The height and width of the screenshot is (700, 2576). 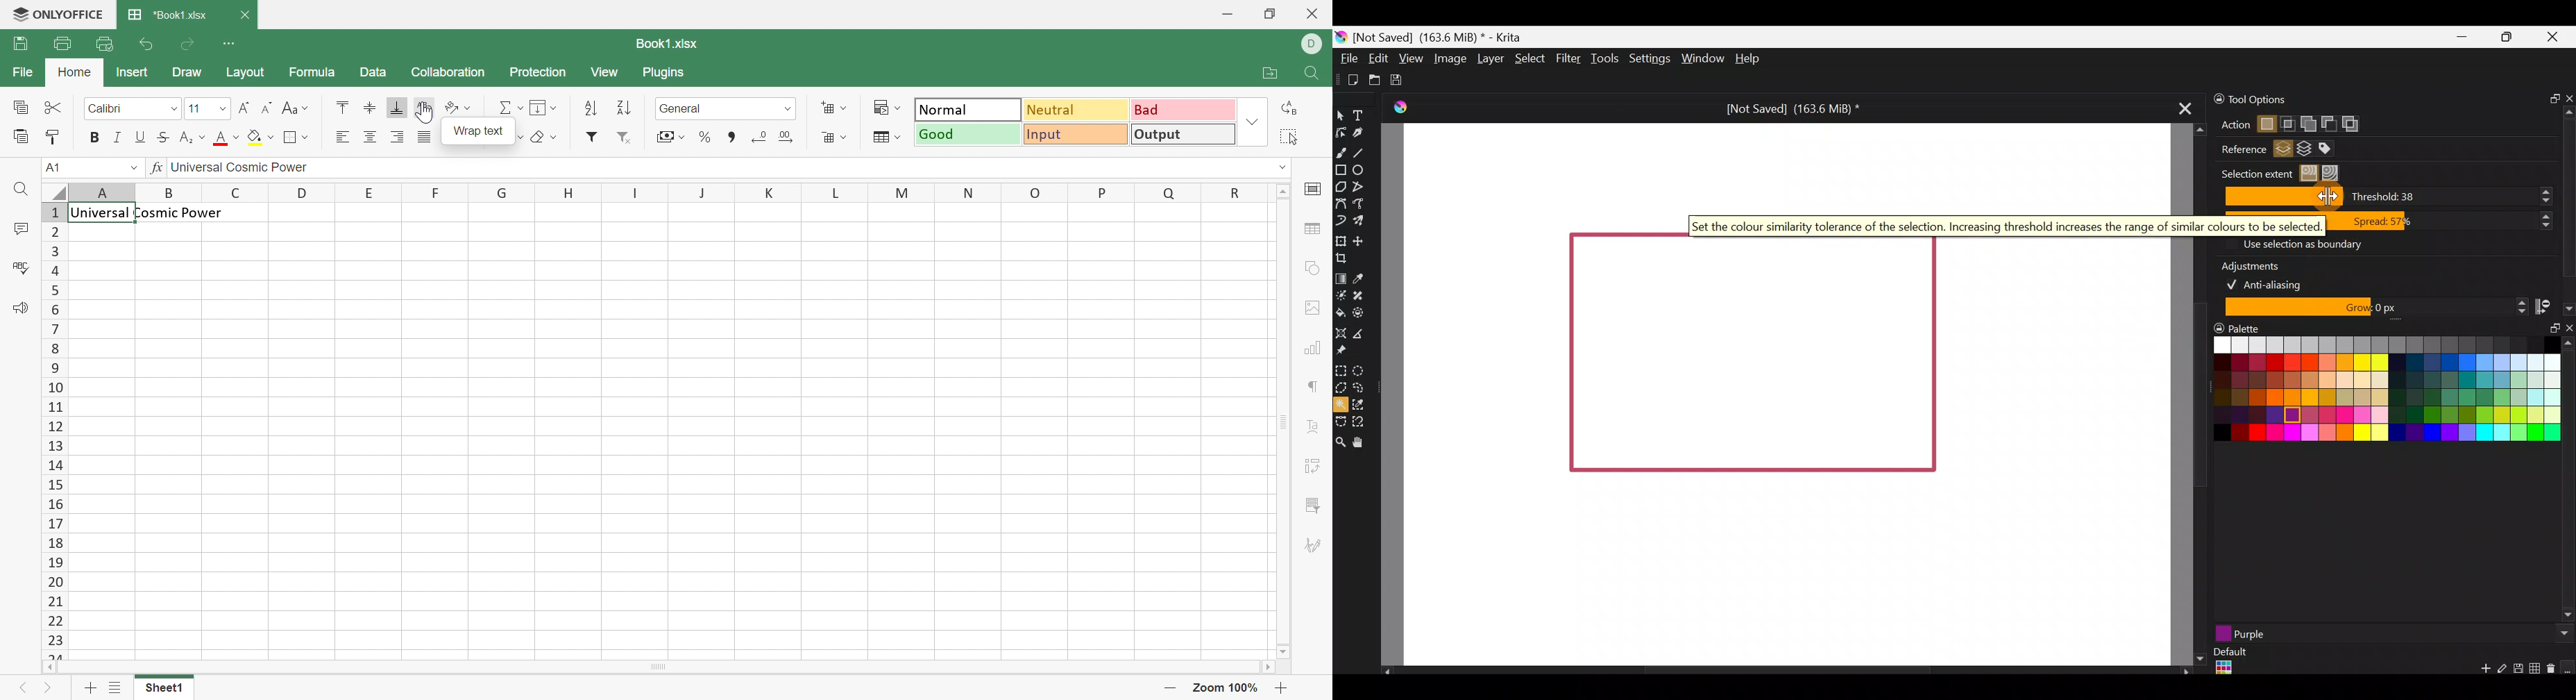 What do you see at coordinates (22, 312) in the screenshot?
I see `Feedback & Support` at bounding box center [22, 312].